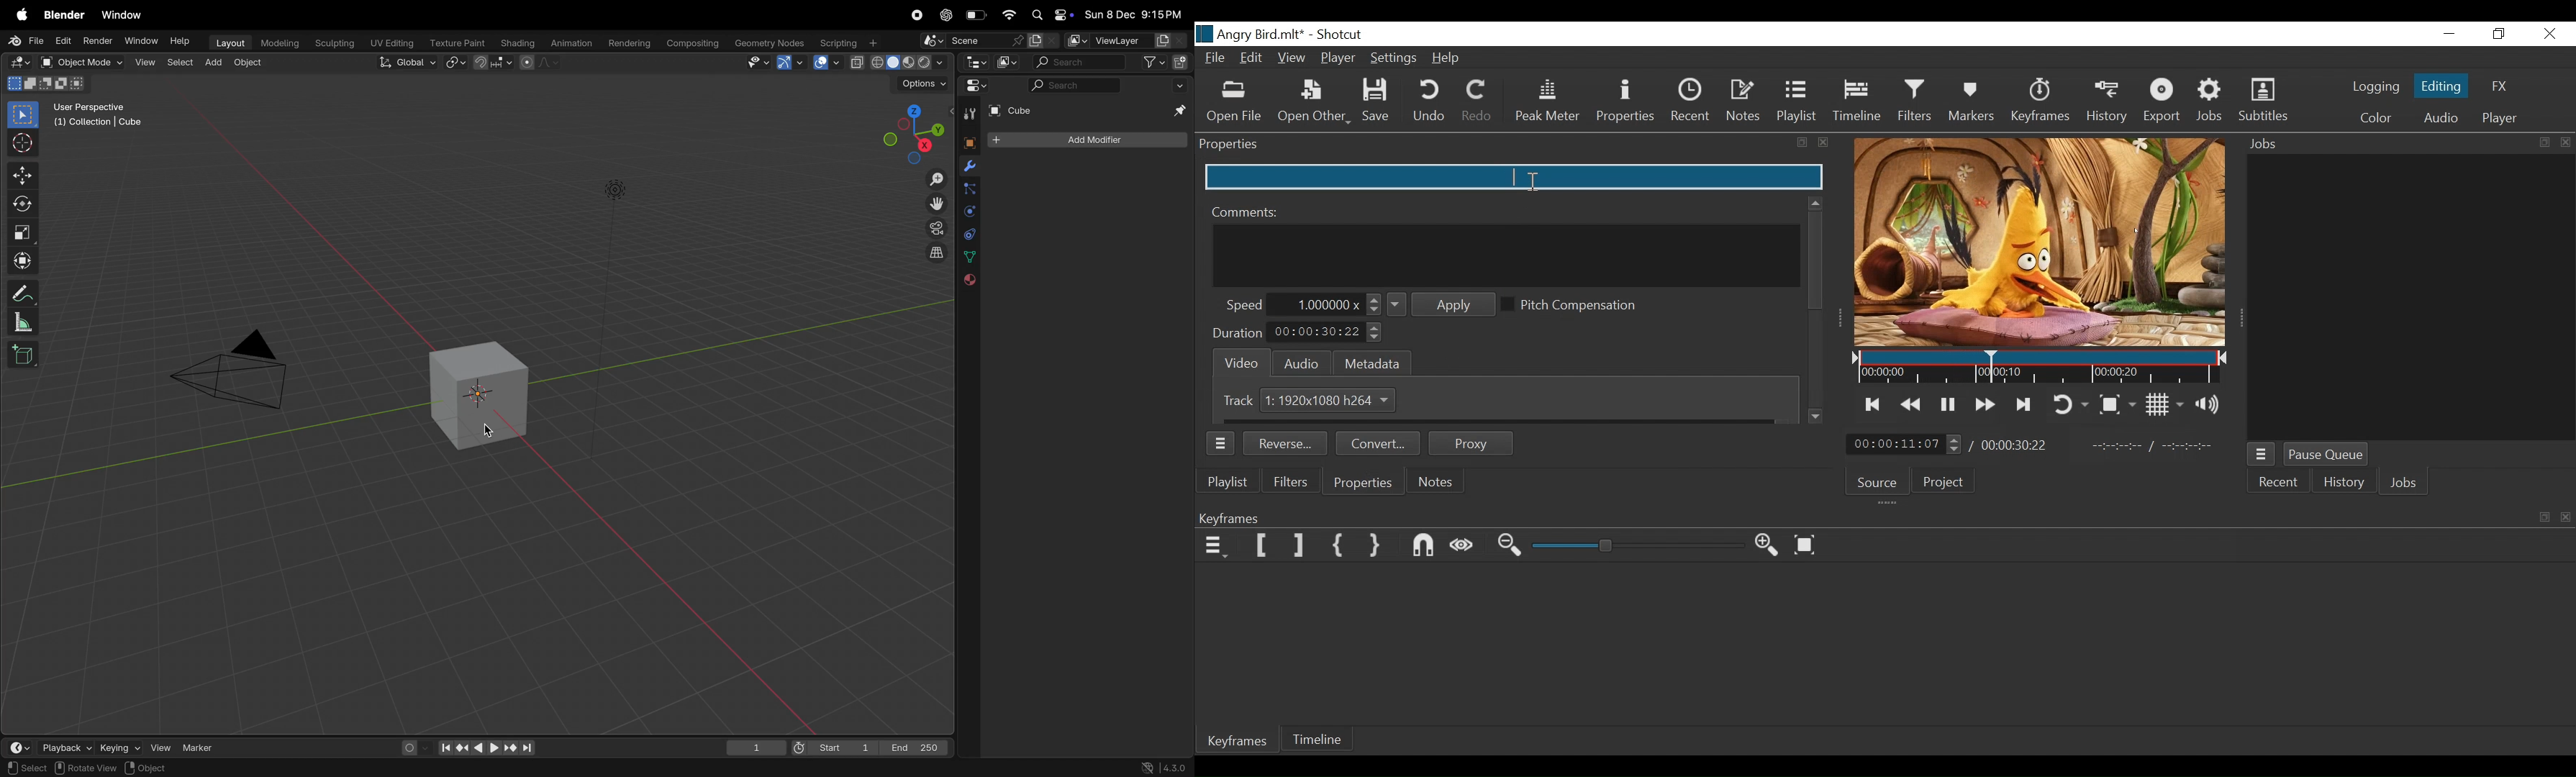 The height and width of the screenshot is (784, 2576). I want to click on Markers, so click(1975, 103).